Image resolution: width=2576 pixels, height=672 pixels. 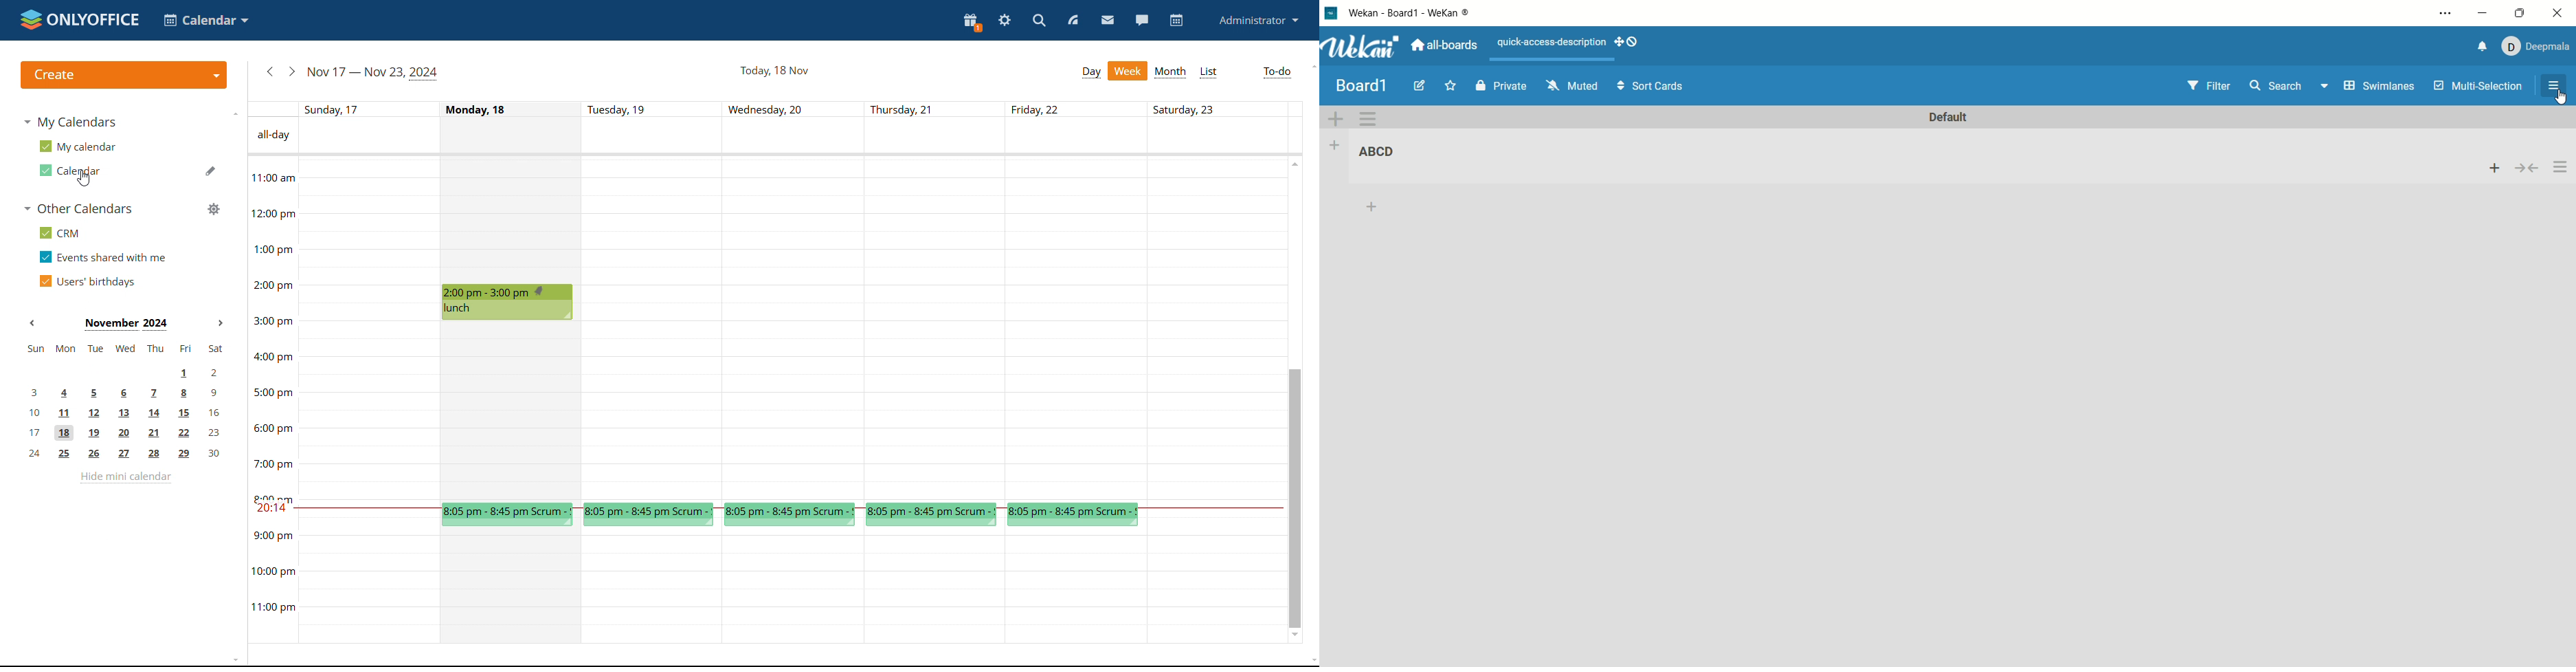 I want to click on all boards, so click(x=1444, y=45).